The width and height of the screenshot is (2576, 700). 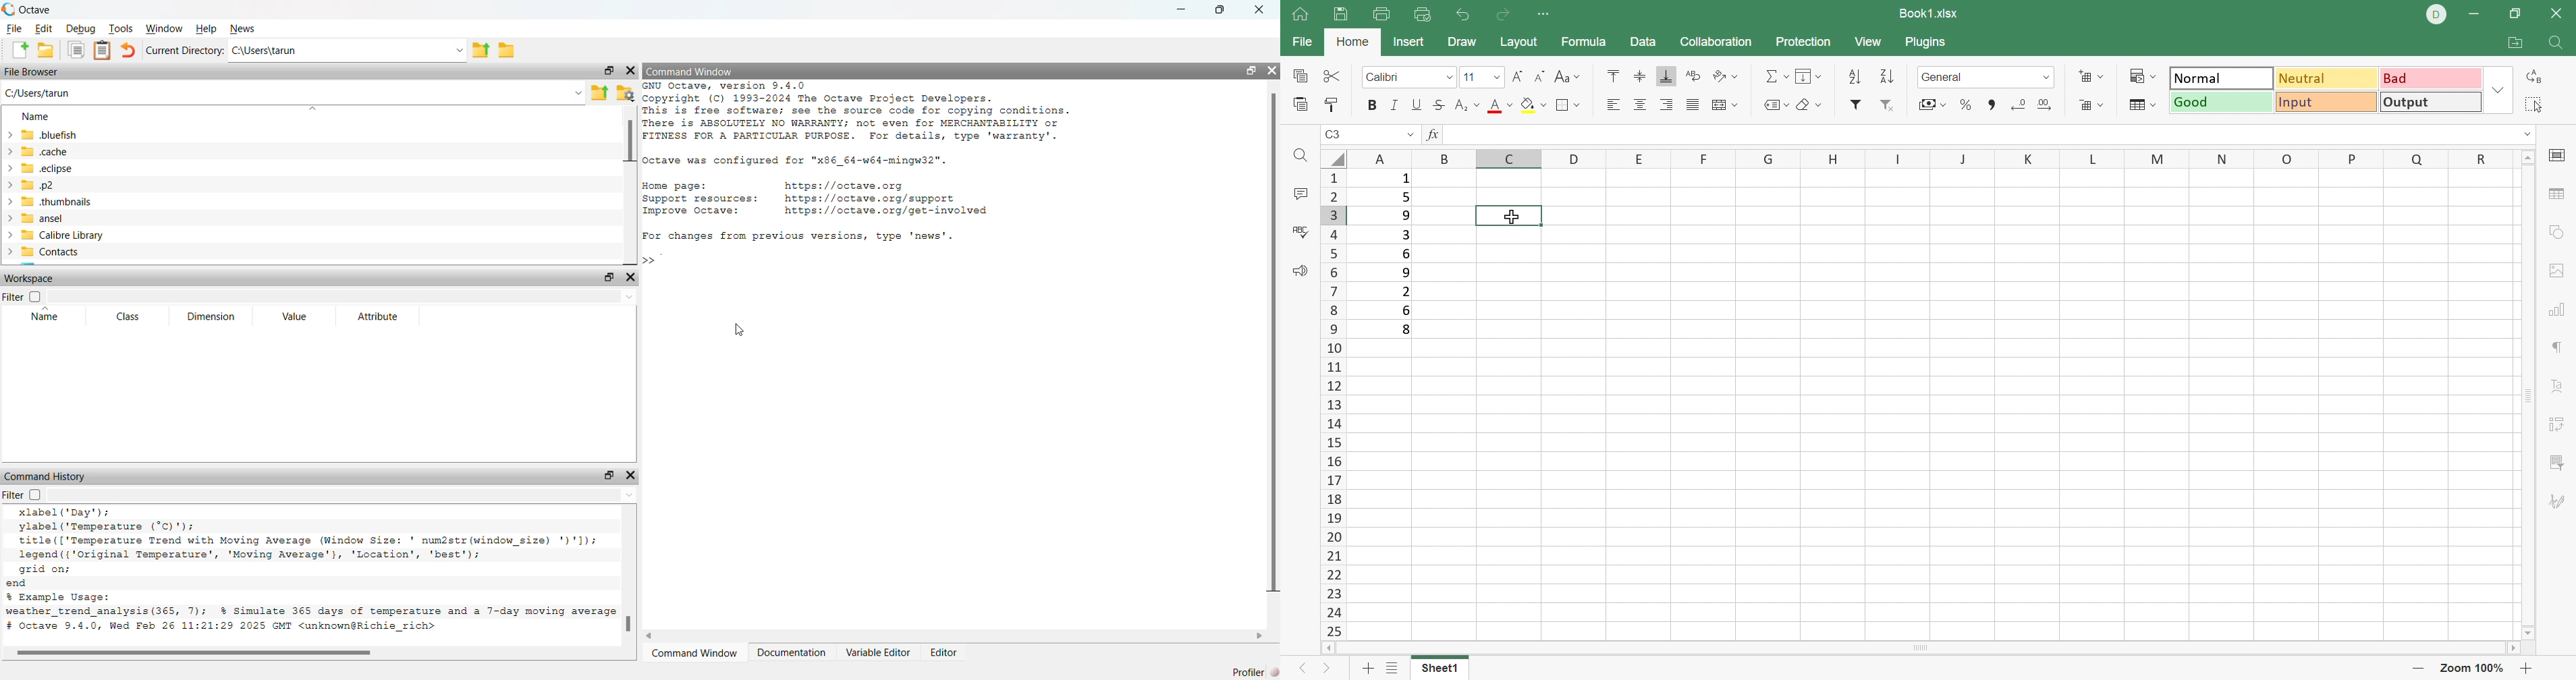 I want to click on Find, so click(x=1303, y=155).